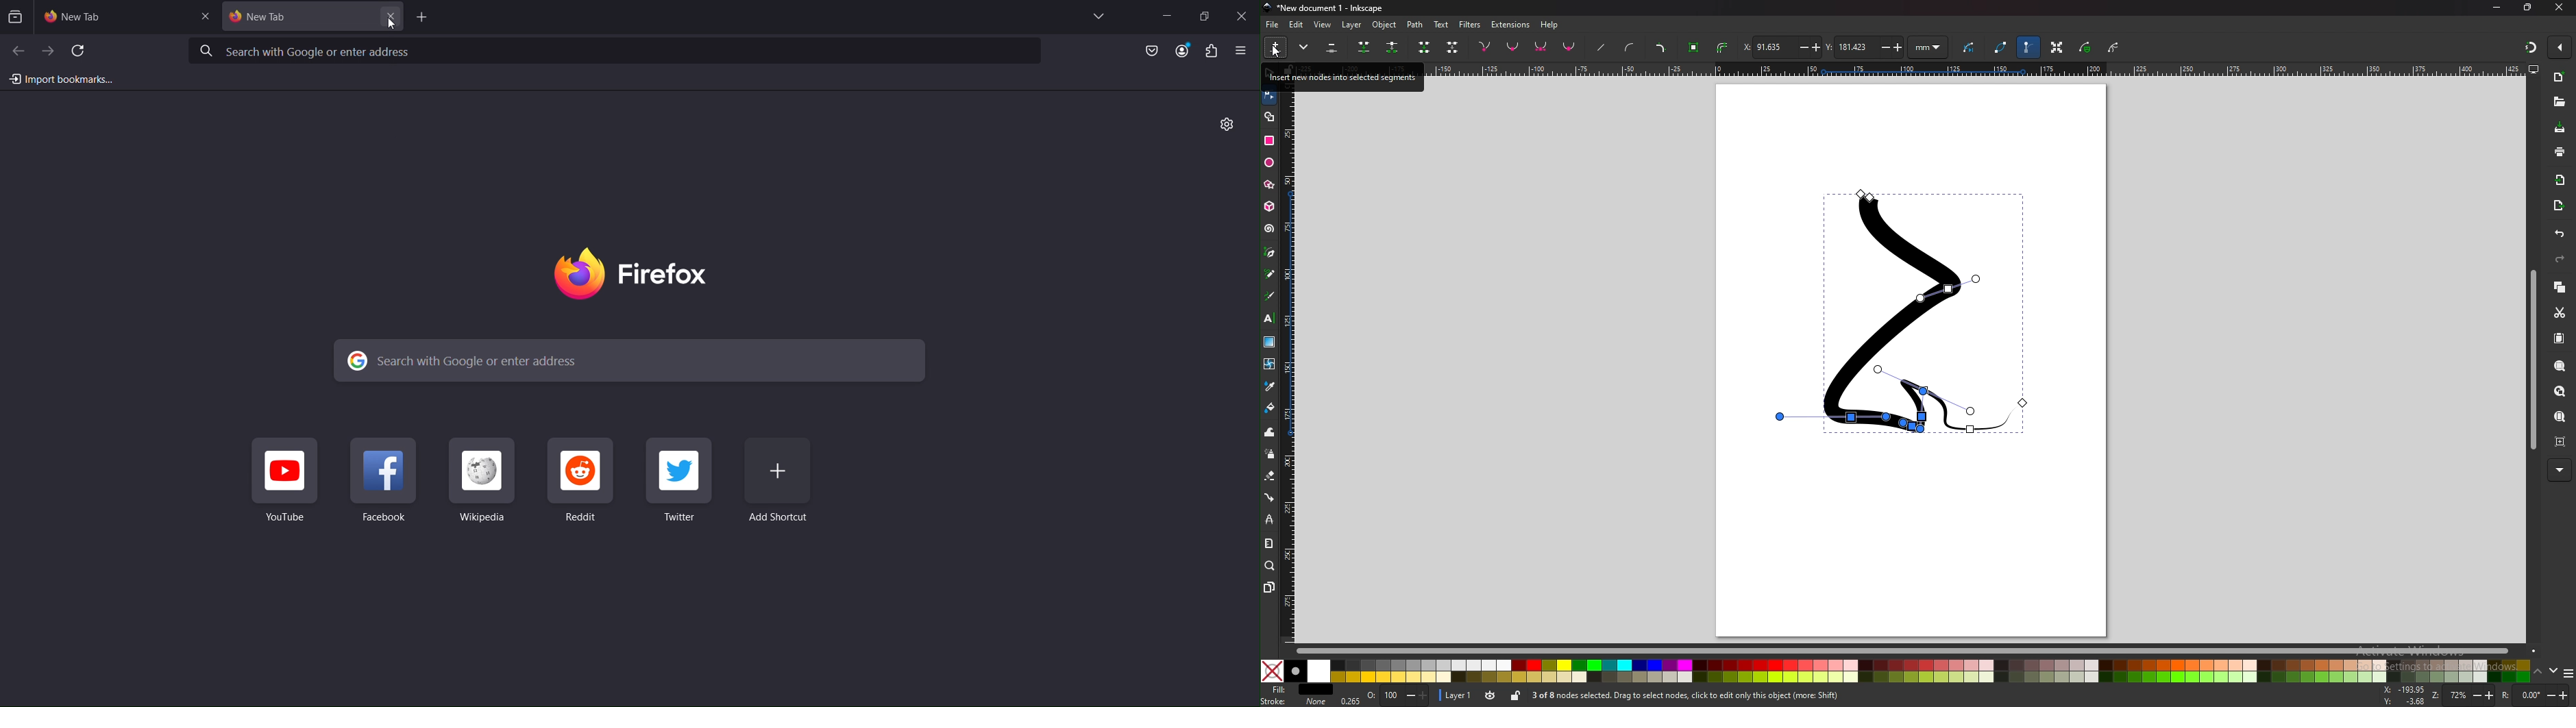  What do you see at coordinates (1224, 125) in the screenshot?
I see `Settings` at bounding box center [1224, 125].